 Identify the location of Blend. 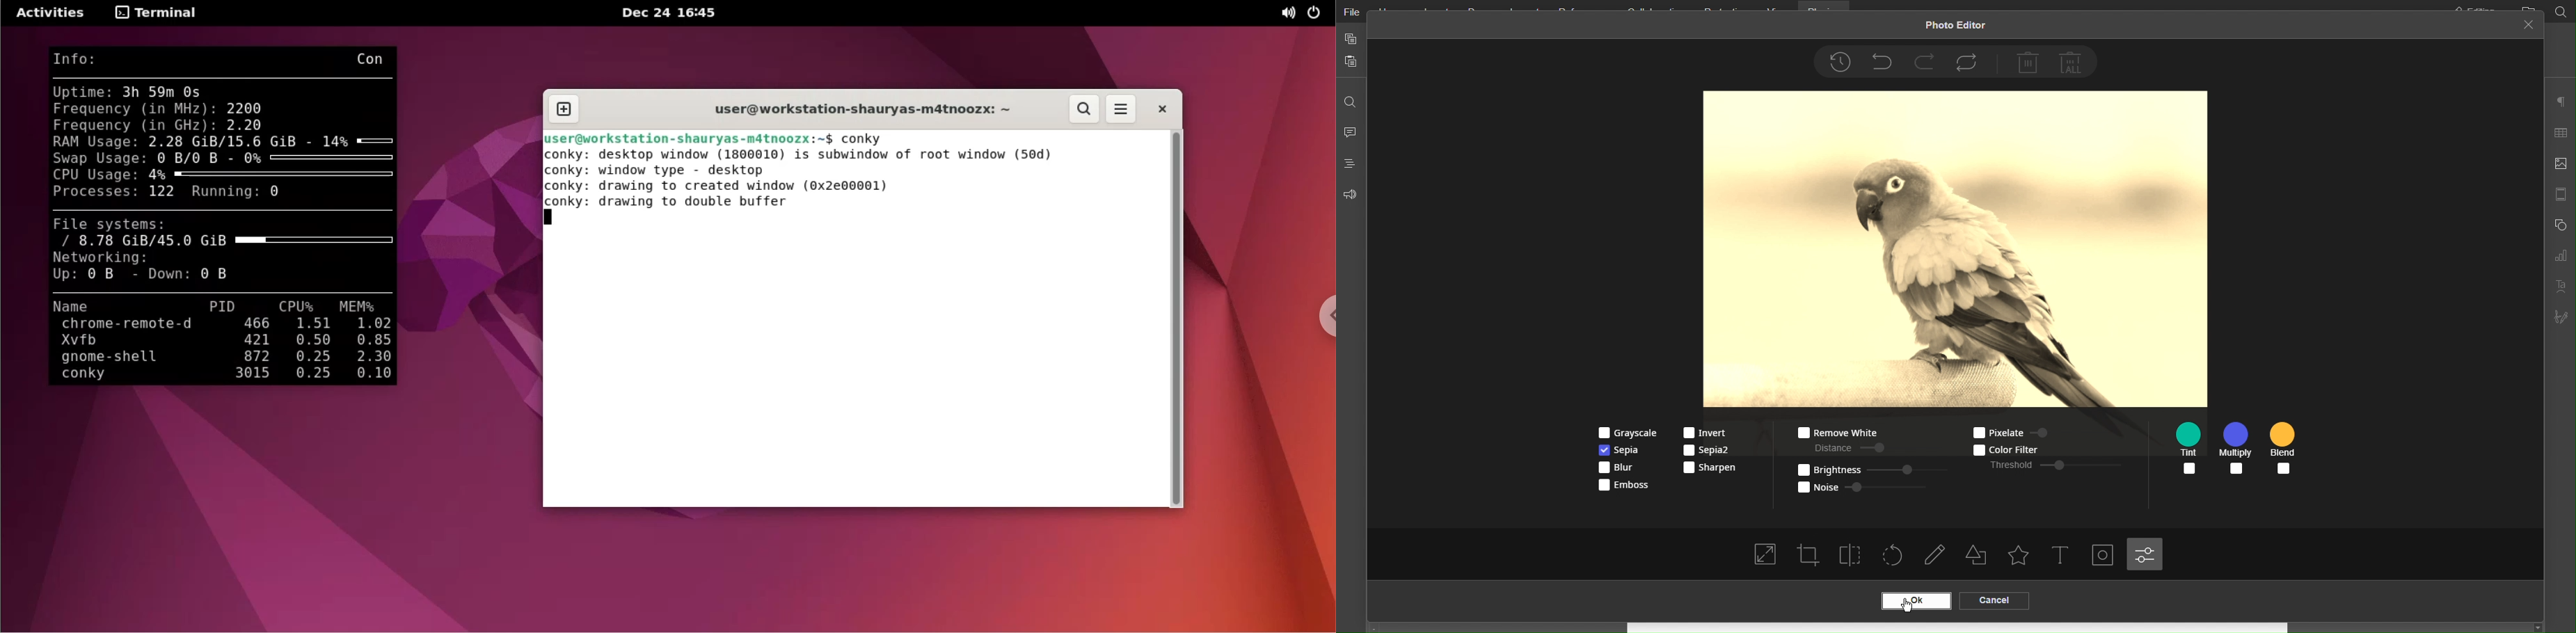
(2285, 450).